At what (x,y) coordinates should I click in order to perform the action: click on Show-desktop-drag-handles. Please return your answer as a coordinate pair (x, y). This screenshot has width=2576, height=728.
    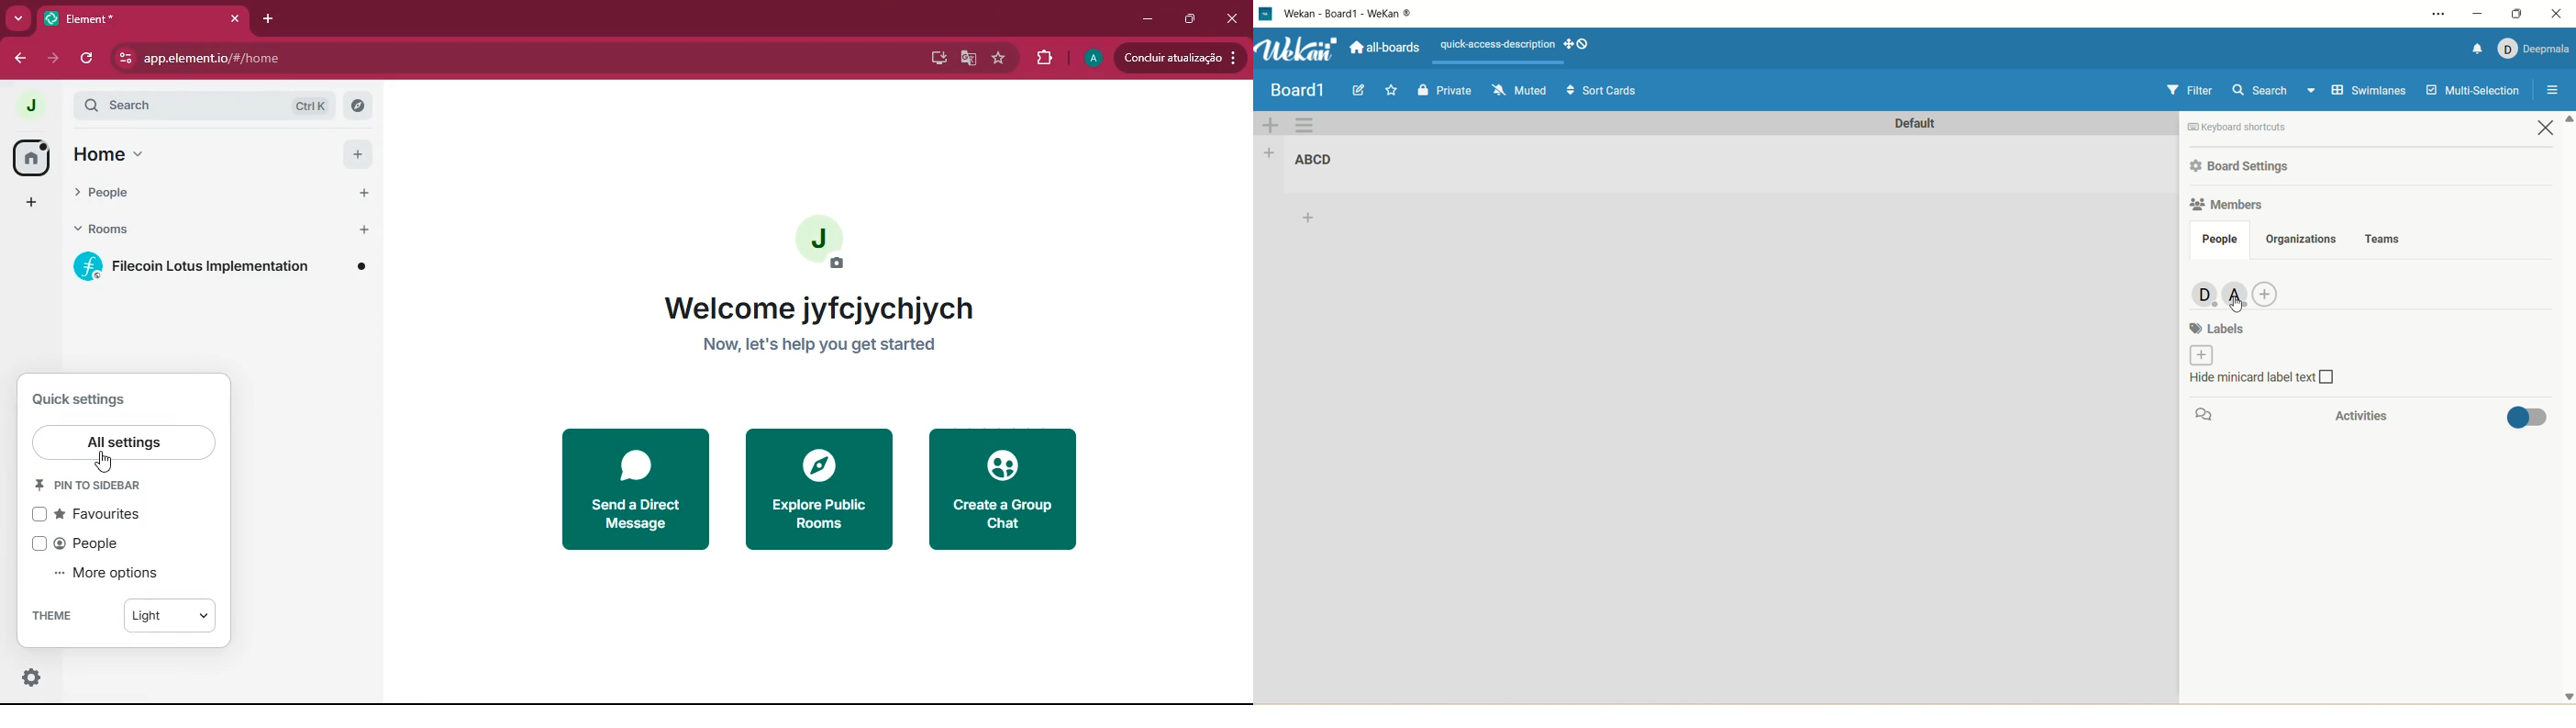
    Looking at the image, I should click on (1585, 44).